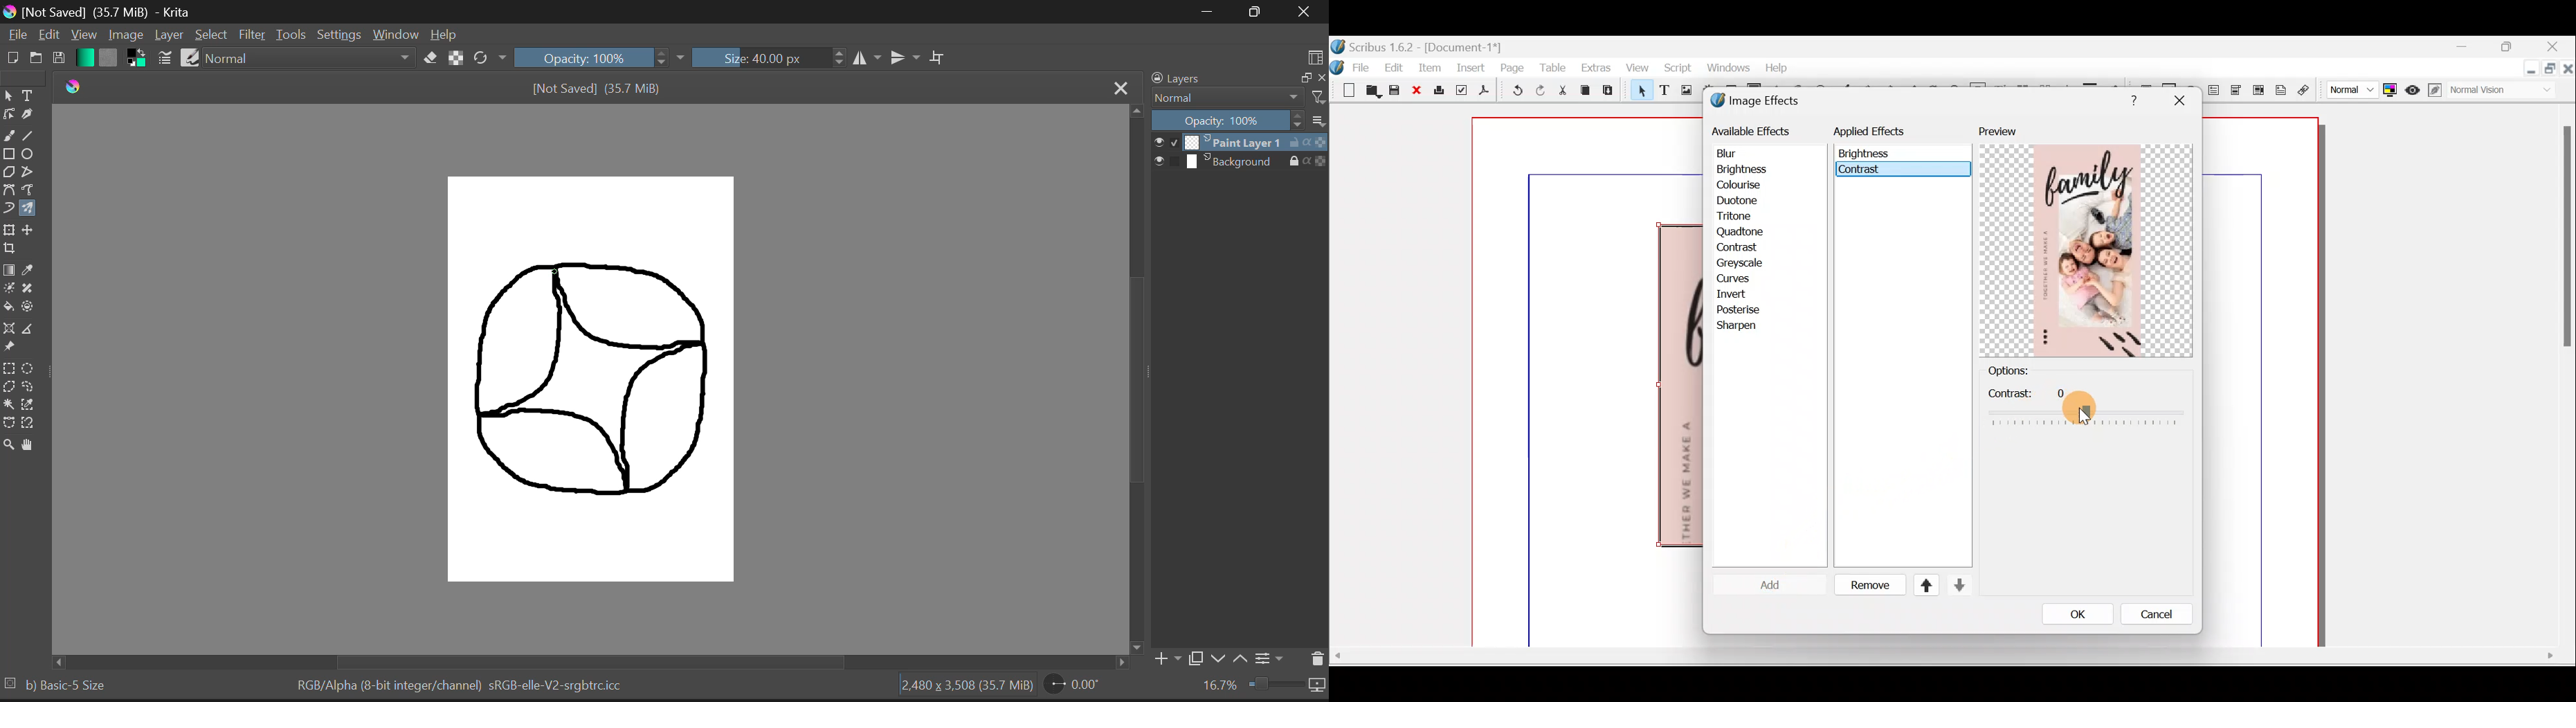  What do you see at coordinates (1745, 186) in the screenshot?
I see `Colourise` at bounding box center [1745, 186].